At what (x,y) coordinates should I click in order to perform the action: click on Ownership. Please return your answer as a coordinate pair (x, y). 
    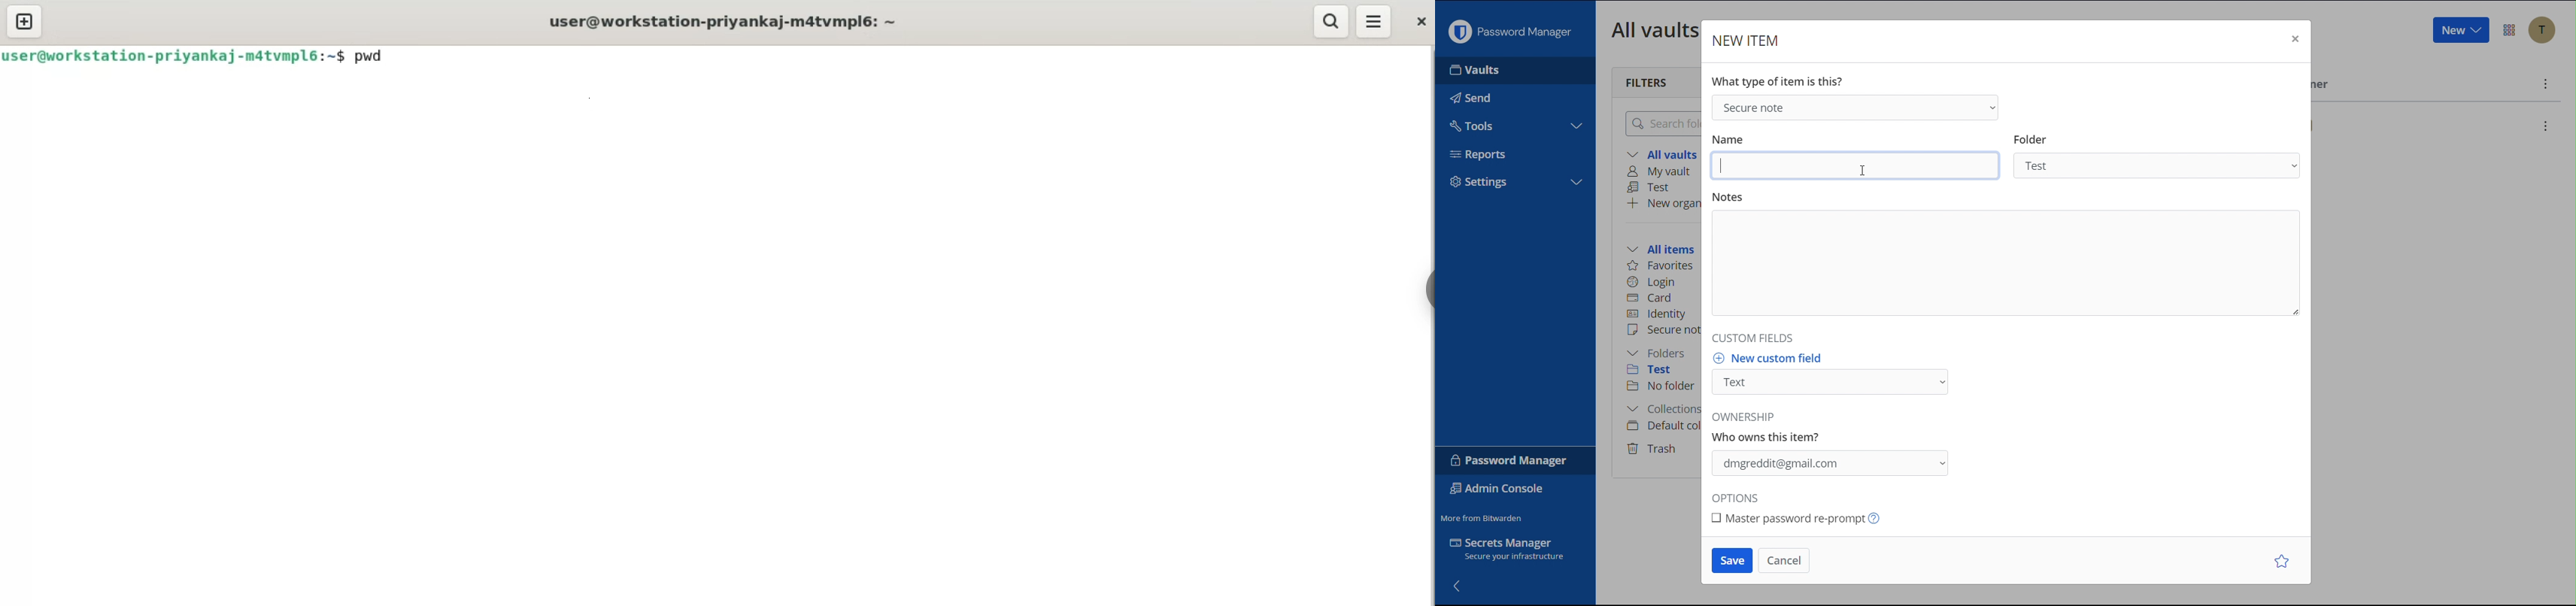
    Looking at the image, I should click on (1835, 448).